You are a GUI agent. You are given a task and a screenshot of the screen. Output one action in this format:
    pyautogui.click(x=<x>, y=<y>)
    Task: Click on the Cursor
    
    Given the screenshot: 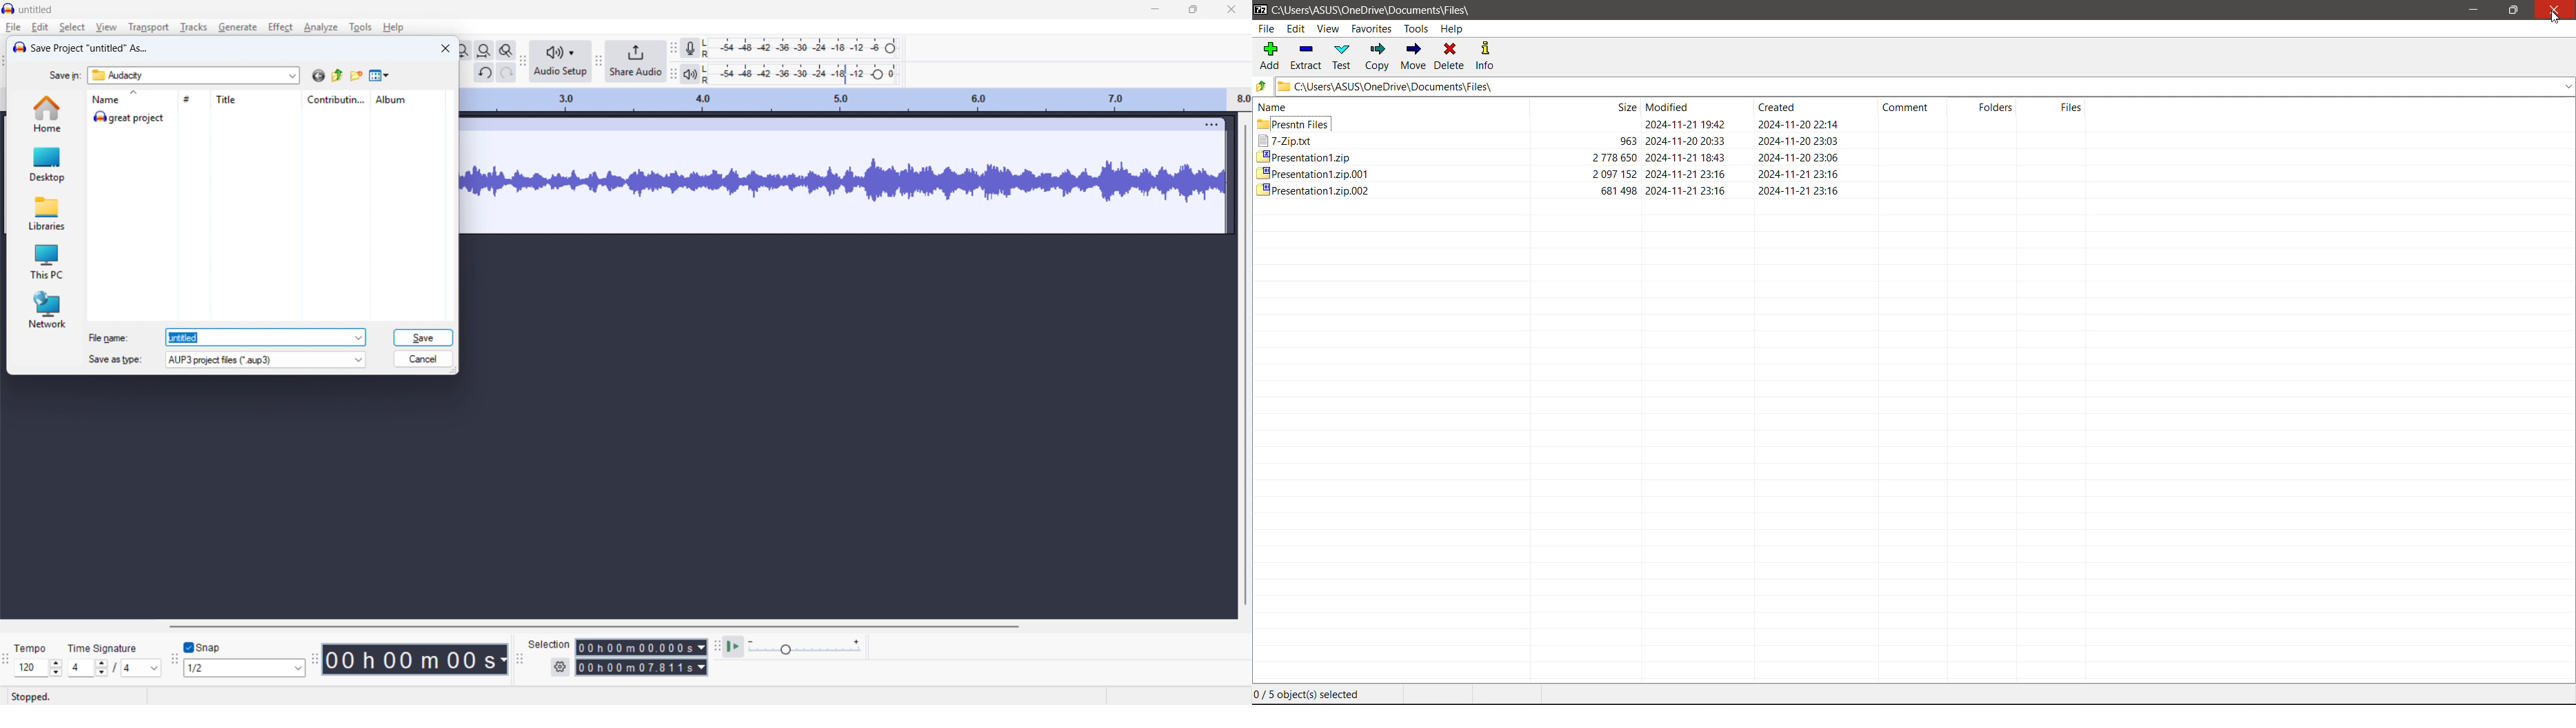 What is the action you would take?
    pyautogui.click(x=2553, y=19)
    